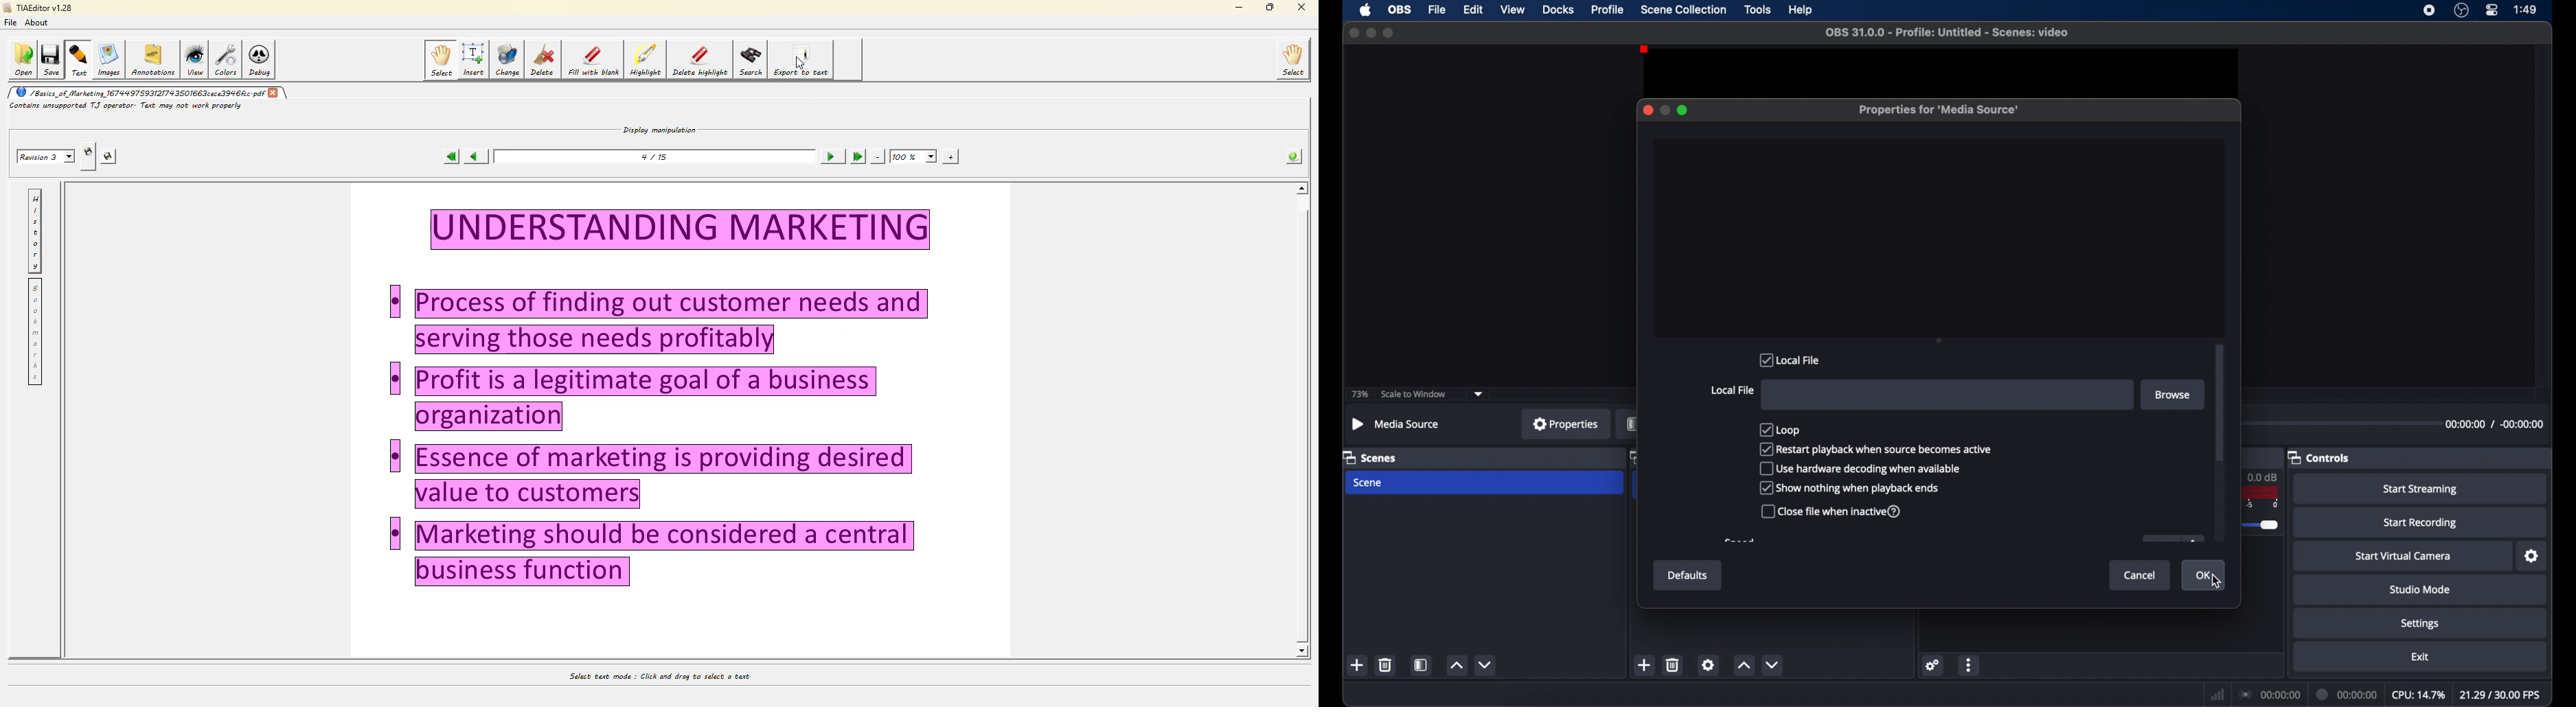  I want to click on checkbox , so click(1783, 429).